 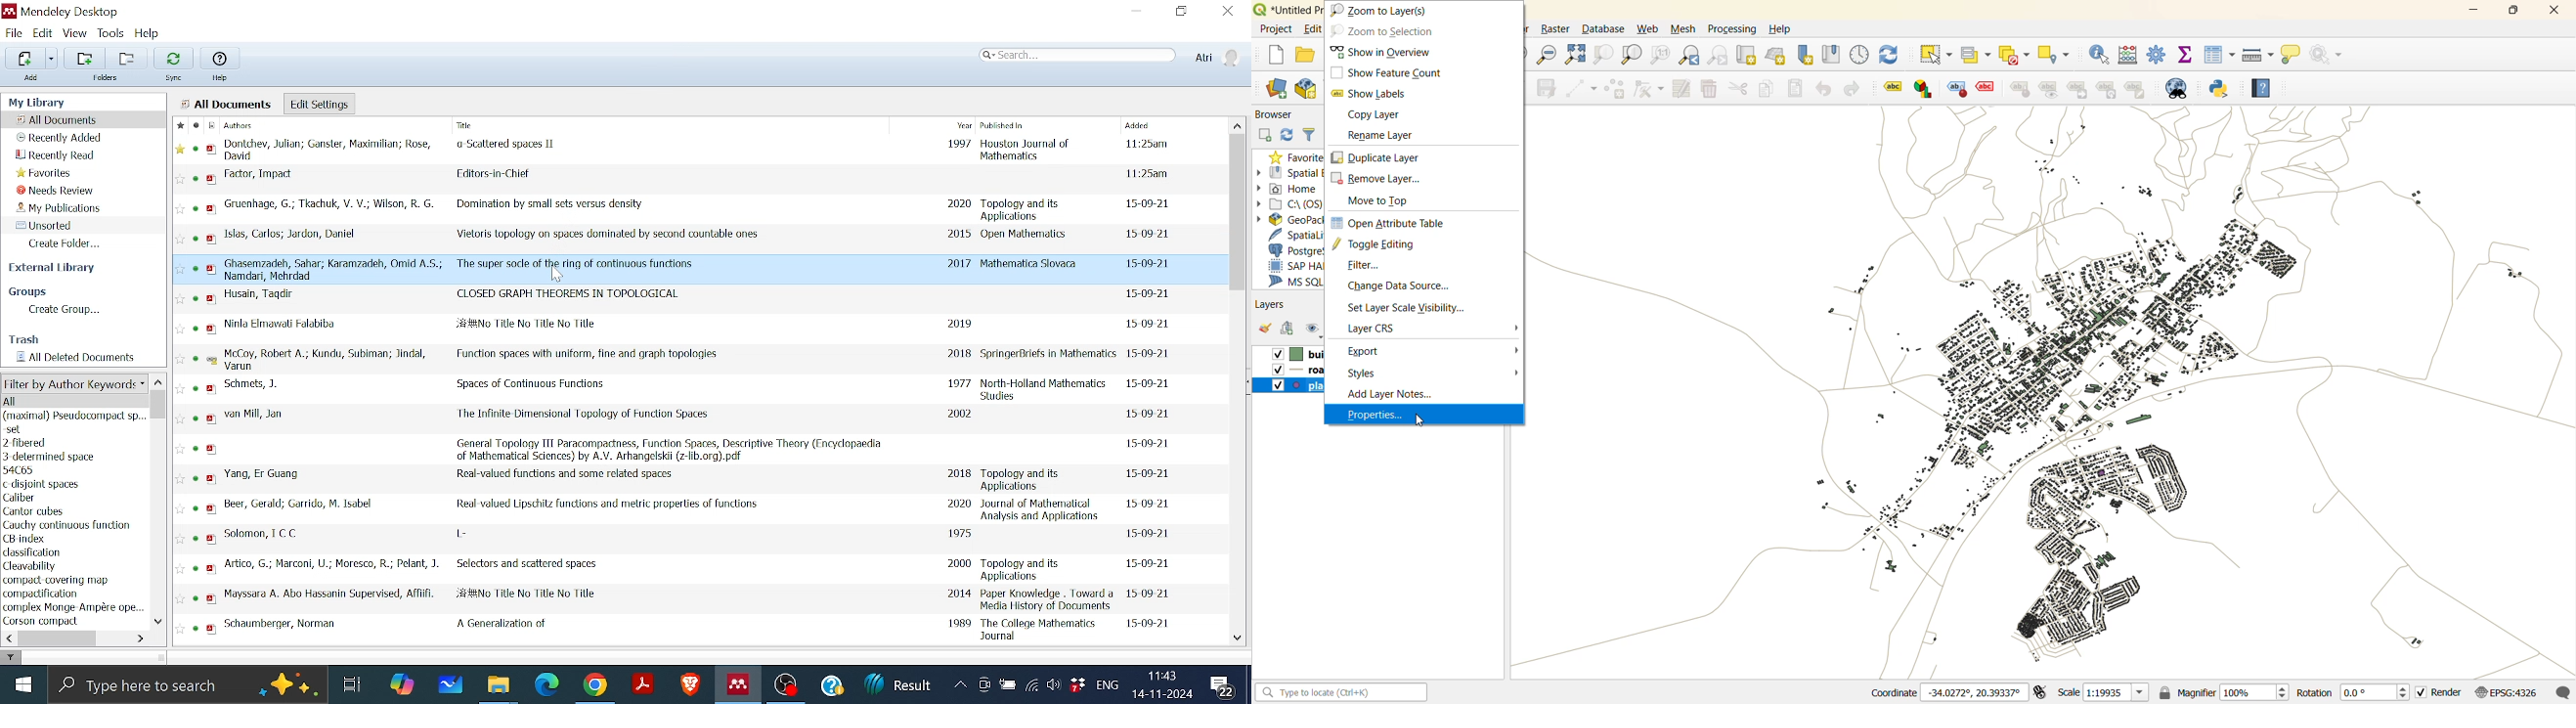 I want to click on Language, so click(x=1109, y=683).